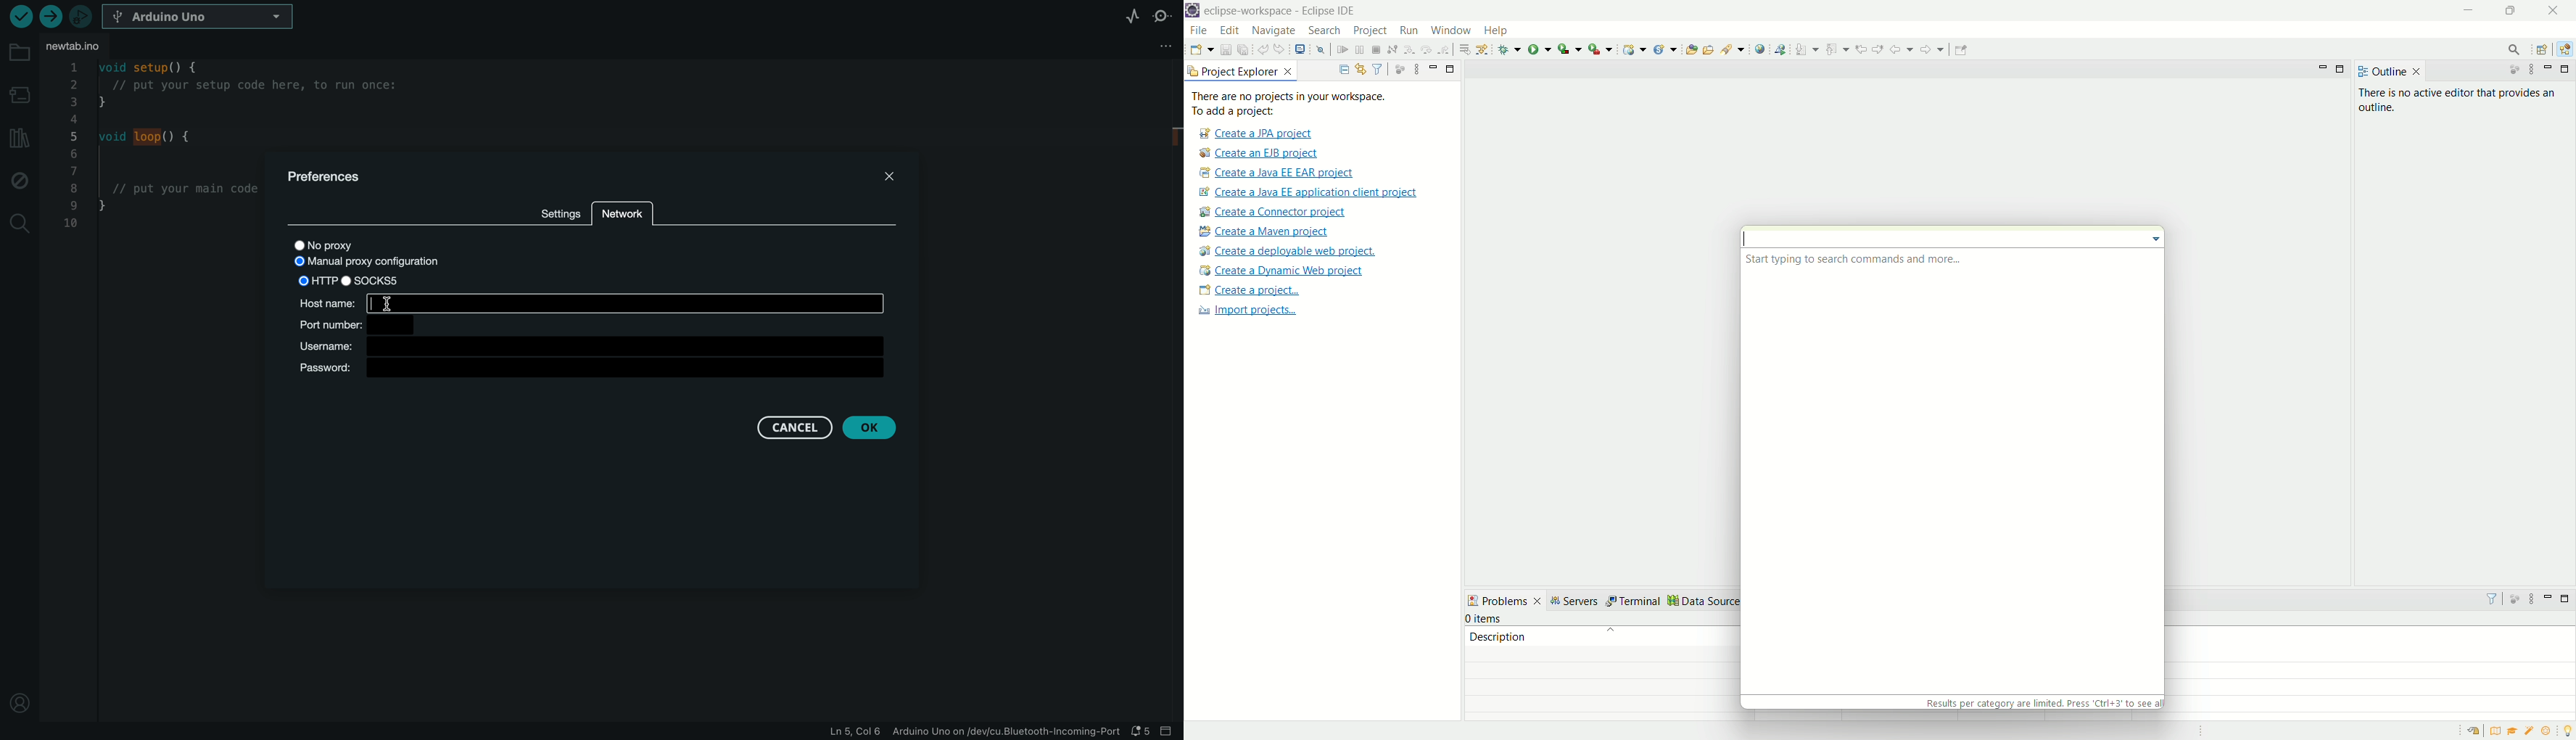 This screenshot has width=2576, height=756. Describe the element at coordinates (322, 301) in the screenshot. I see `host name` at that location.